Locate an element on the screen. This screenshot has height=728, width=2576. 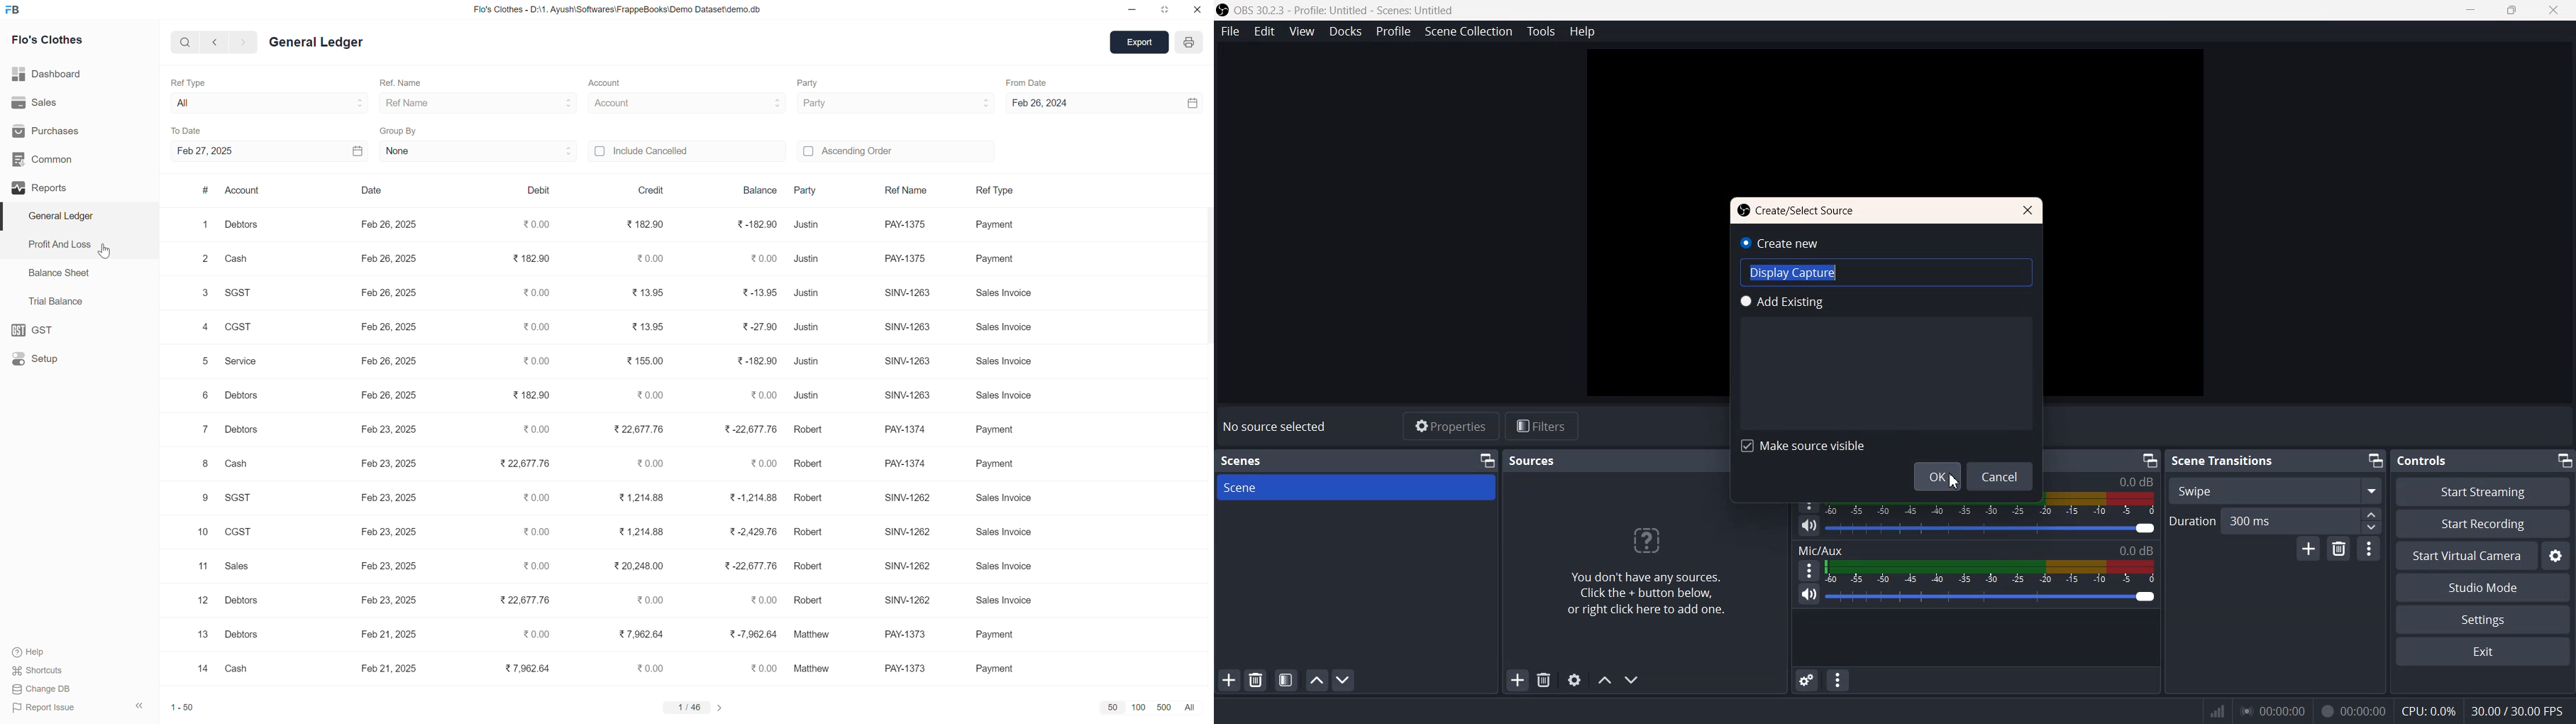
Volume Indicator is located at coordinates (1991, 503).